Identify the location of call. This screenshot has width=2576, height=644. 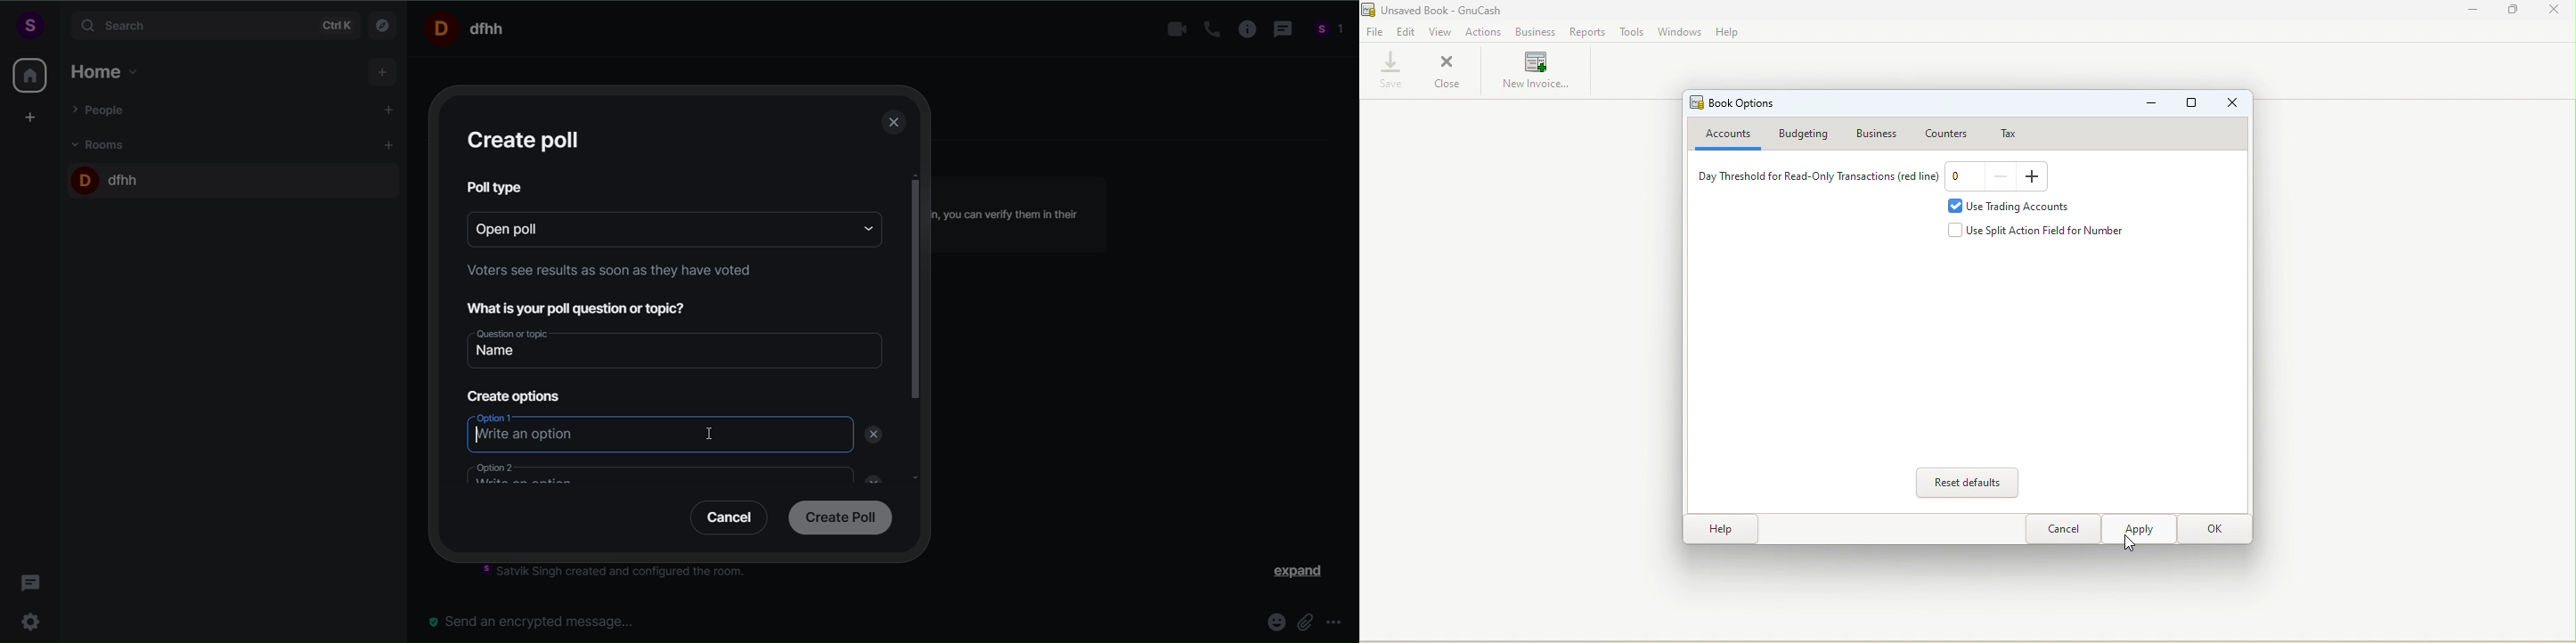
(1207, 29).